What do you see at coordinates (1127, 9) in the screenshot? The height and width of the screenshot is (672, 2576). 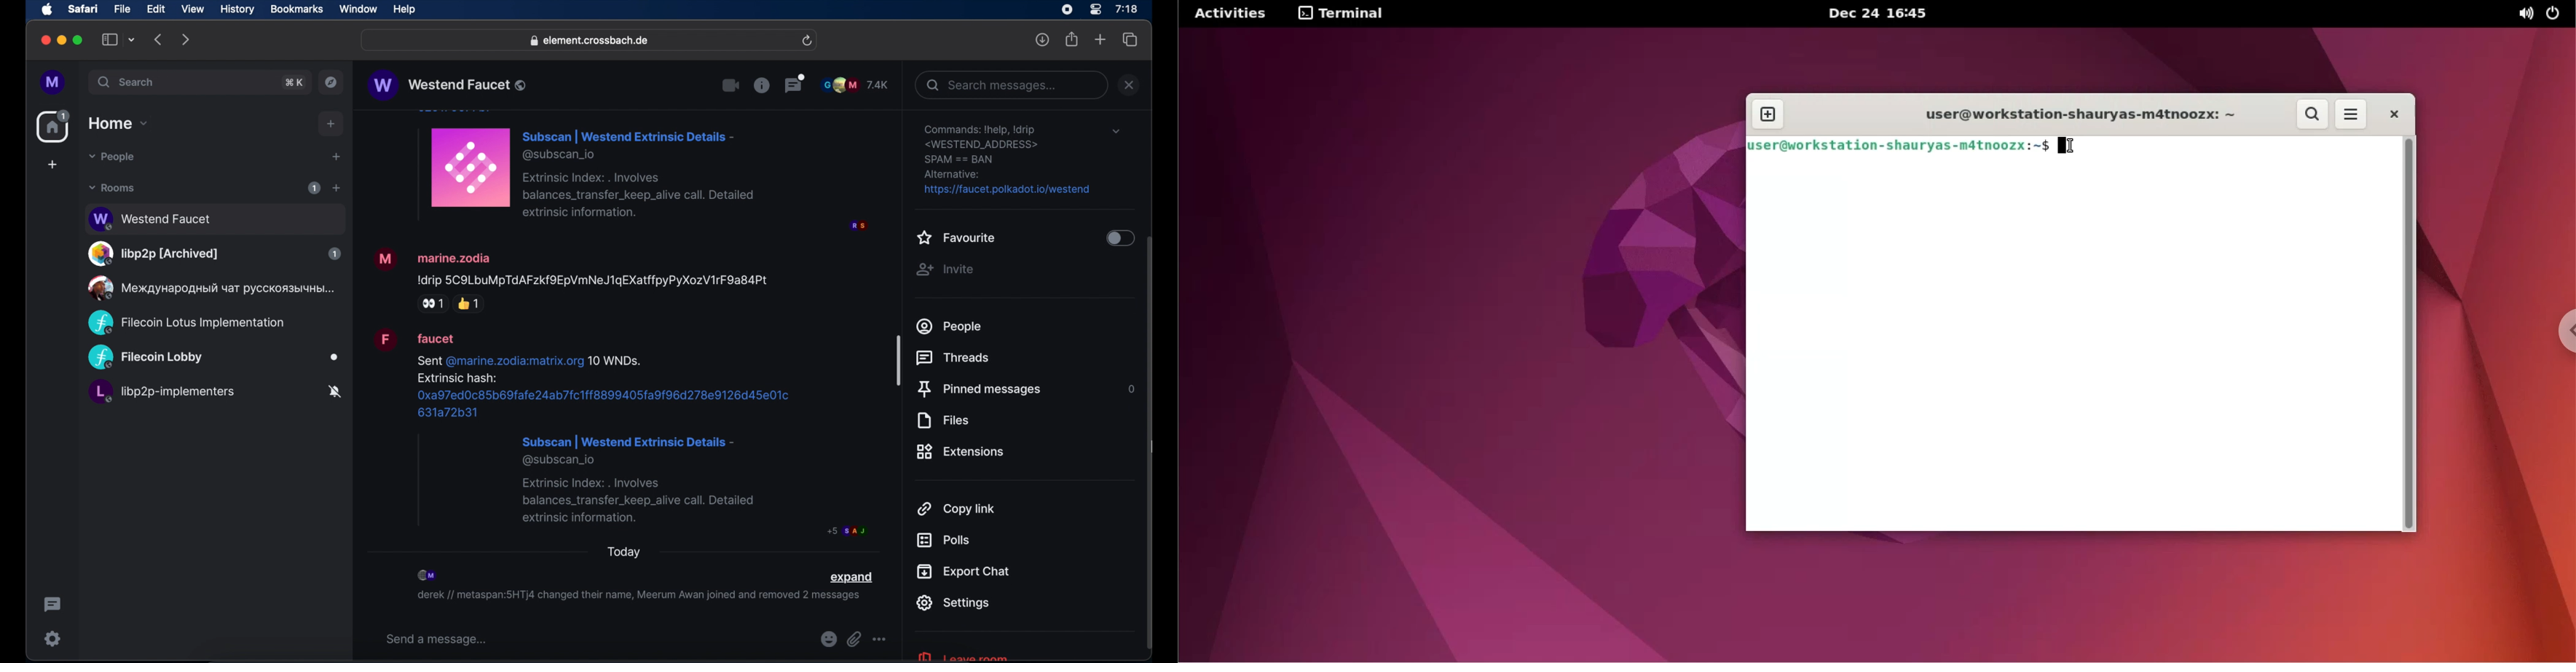 I see `time` at bounding box center [1127, 9].